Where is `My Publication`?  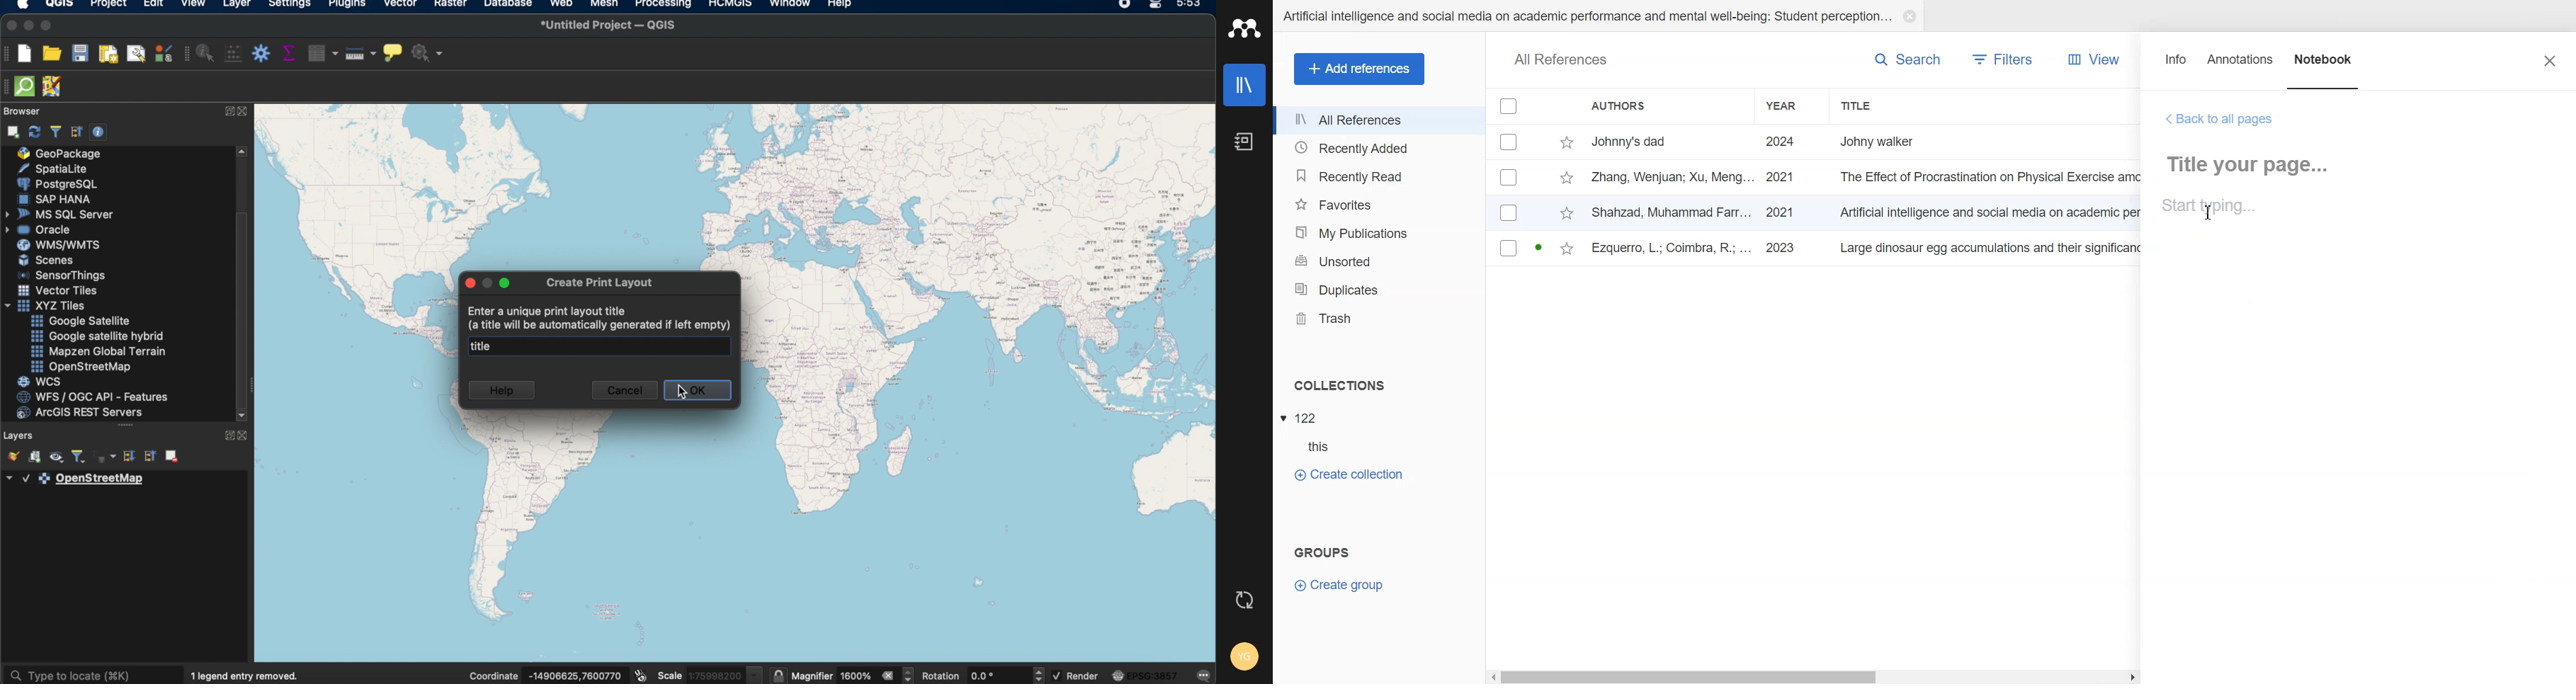
My Publication is located at coordinates (1379, 233).